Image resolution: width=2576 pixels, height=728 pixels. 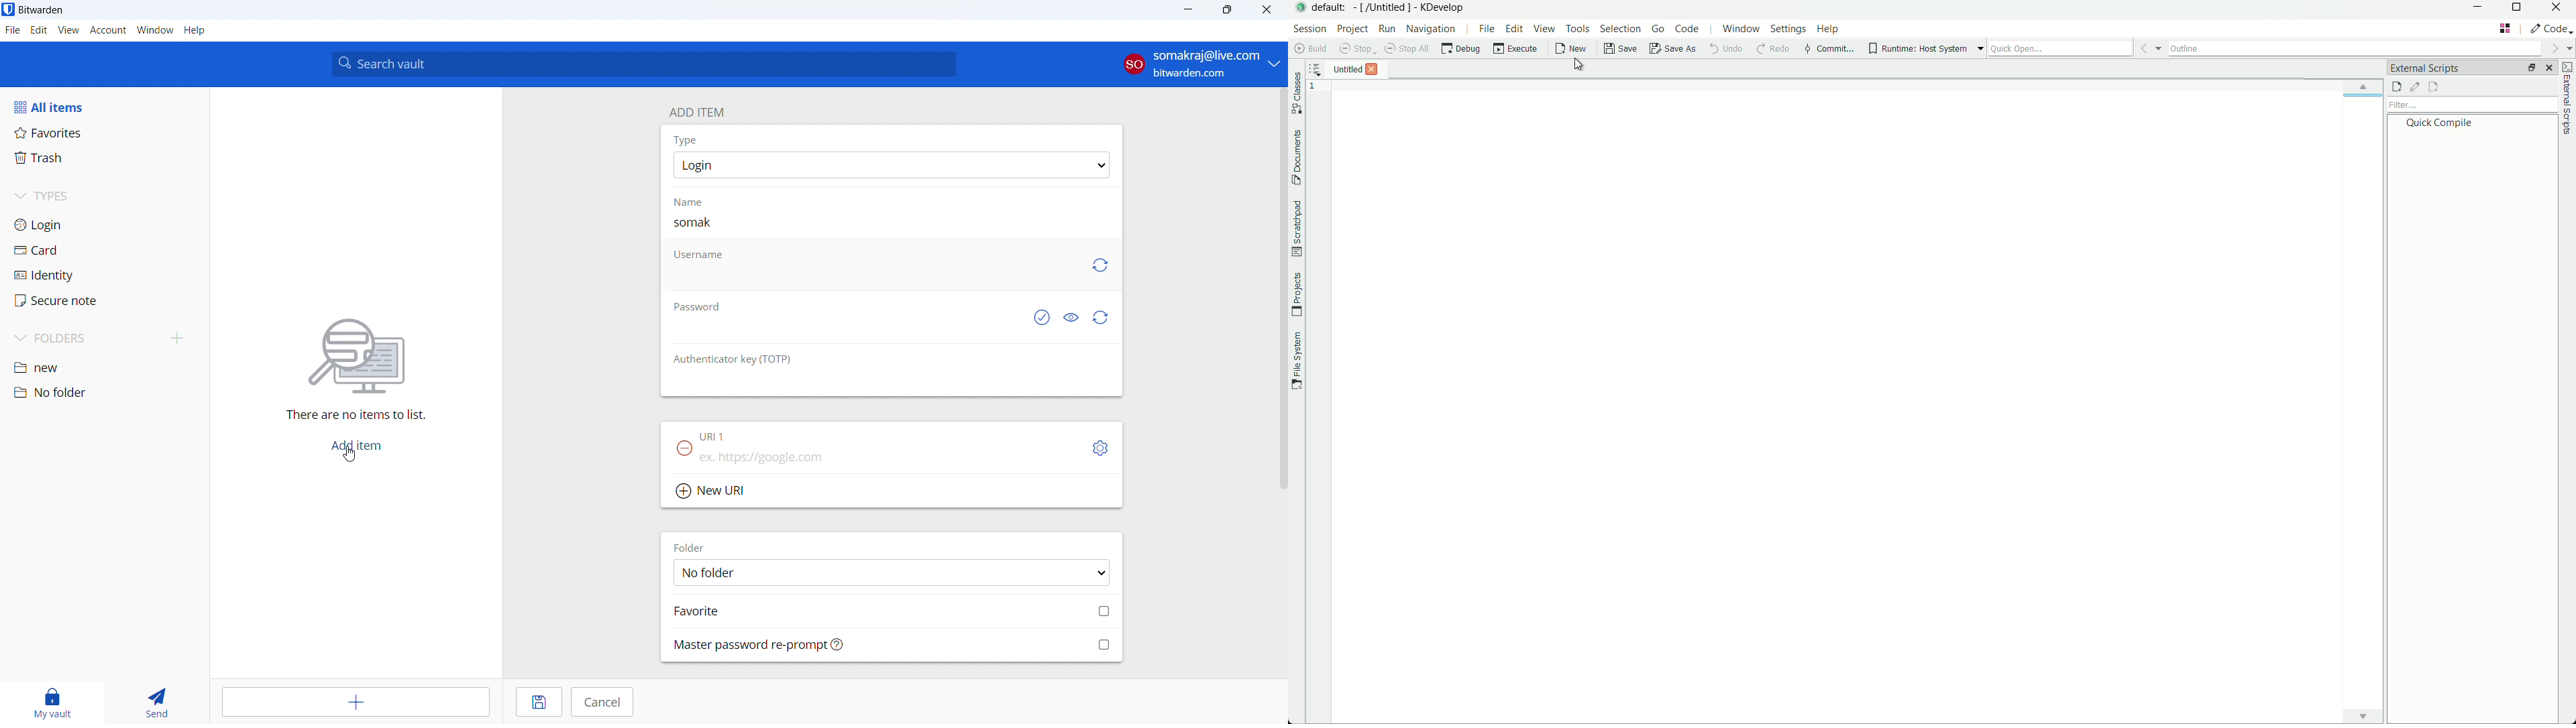 I want to click on minimize, so click(x=1187, y=10).